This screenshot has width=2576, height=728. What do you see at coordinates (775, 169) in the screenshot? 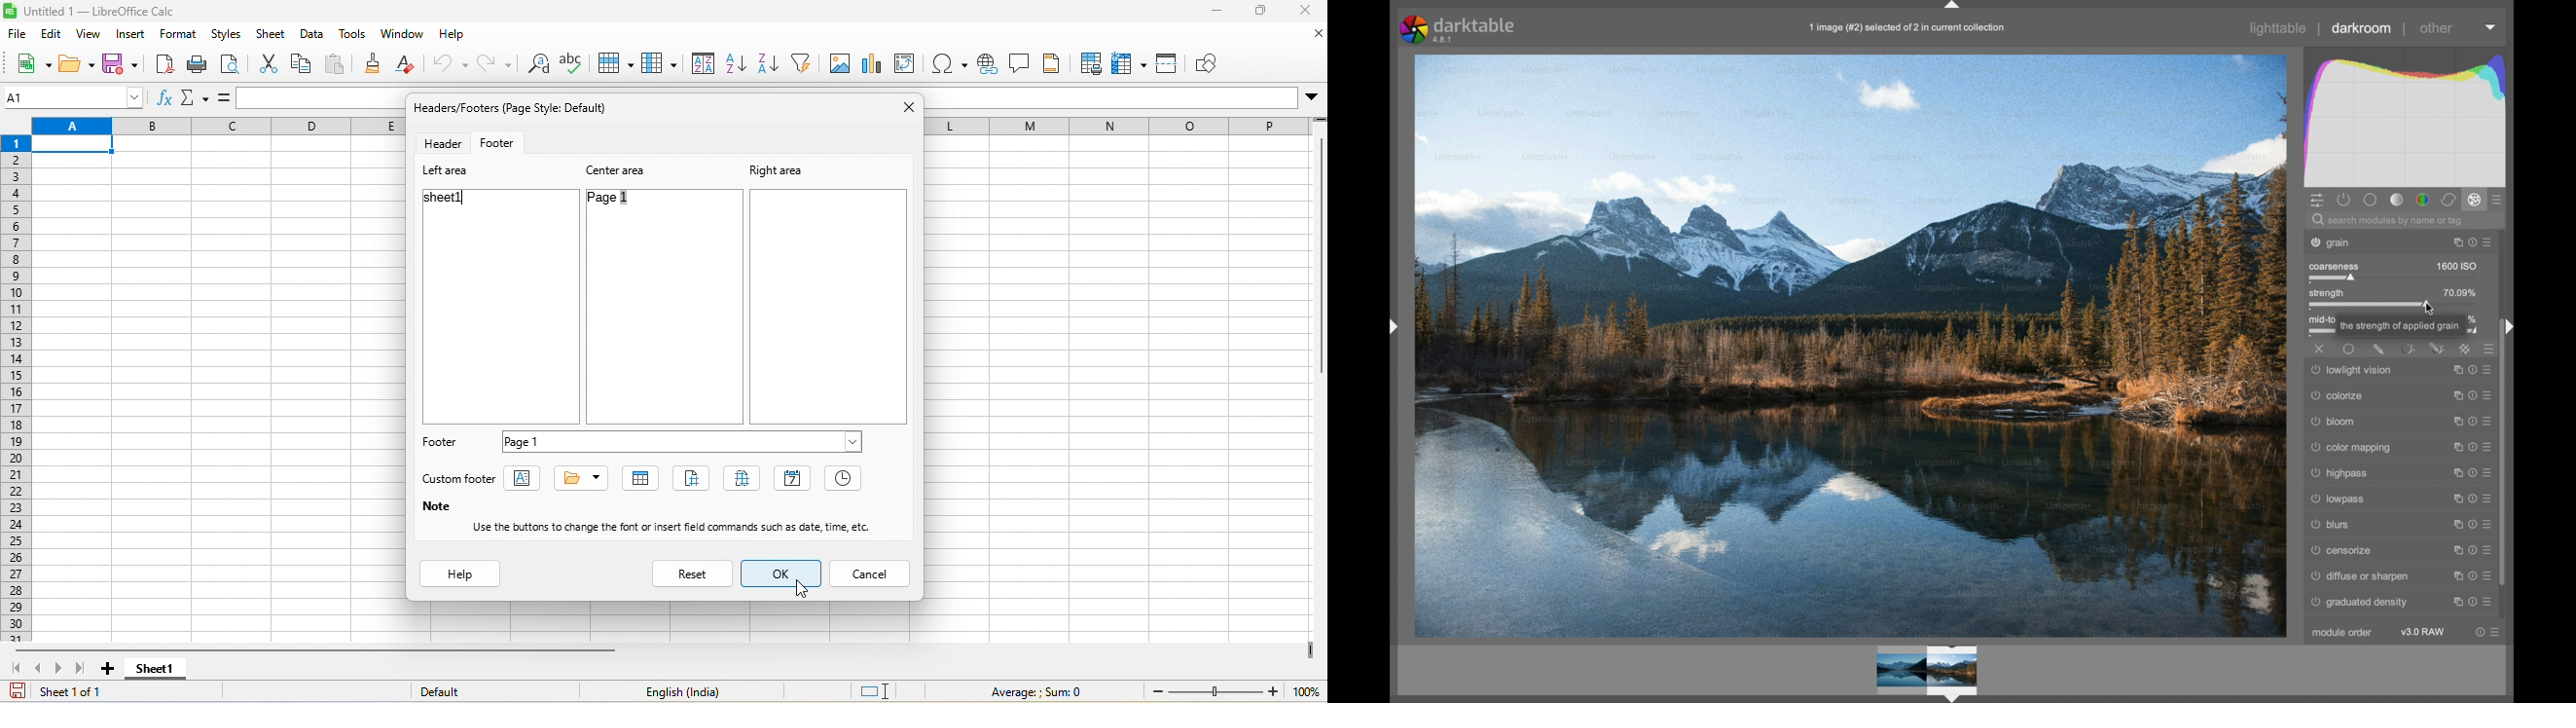
I see `right area` at bounding box center [775, 169].